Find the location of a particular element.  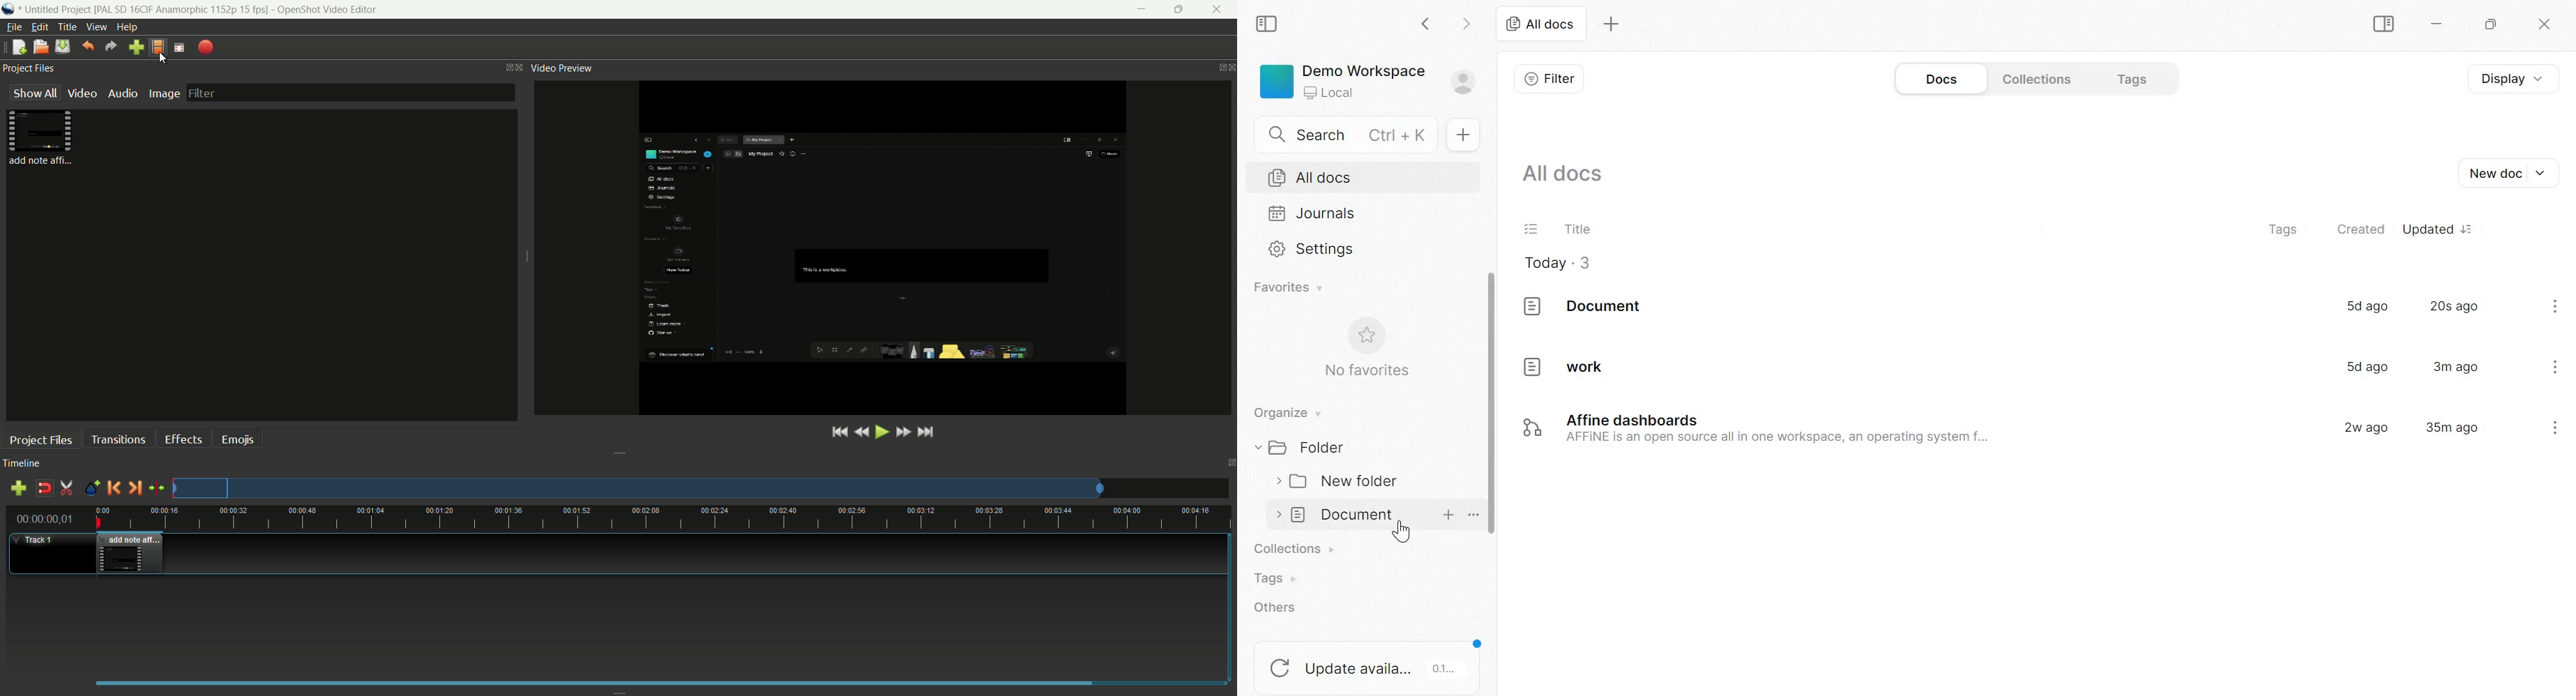

rewind is located at coordinates (862, 433).